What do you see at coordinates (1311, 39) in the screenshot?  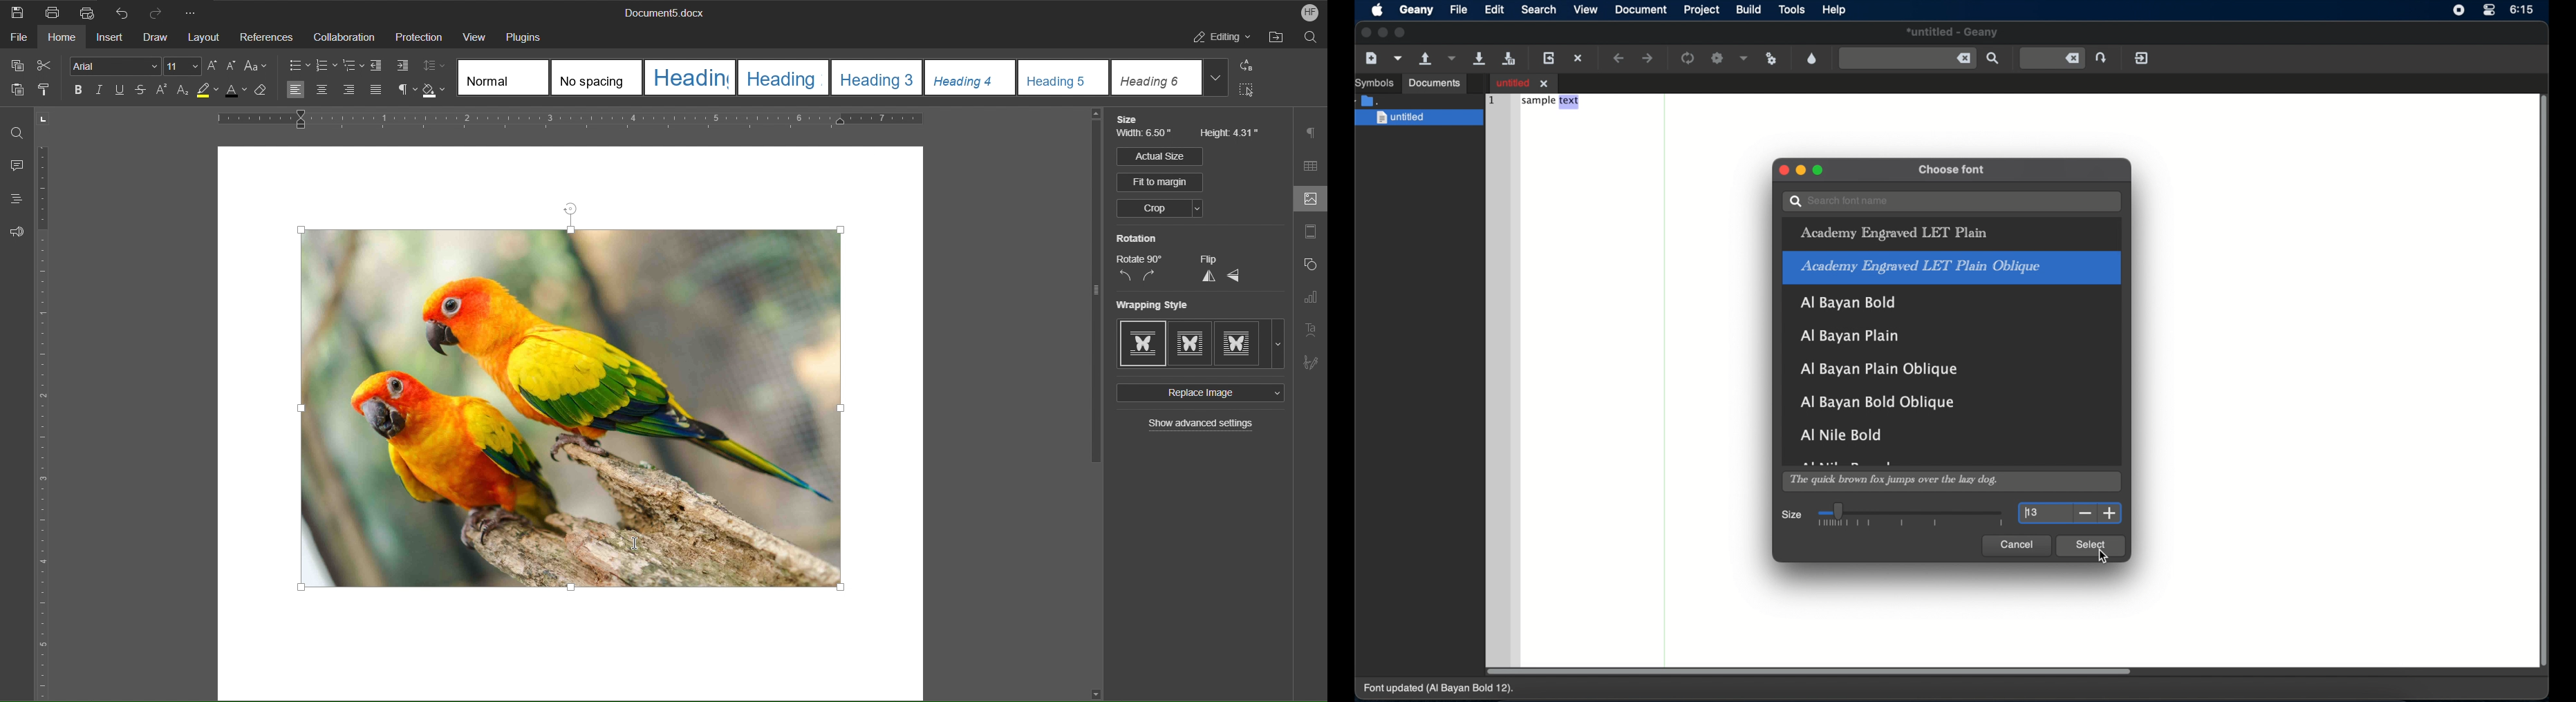 I see `Search` at bounding box center [1311, 39].